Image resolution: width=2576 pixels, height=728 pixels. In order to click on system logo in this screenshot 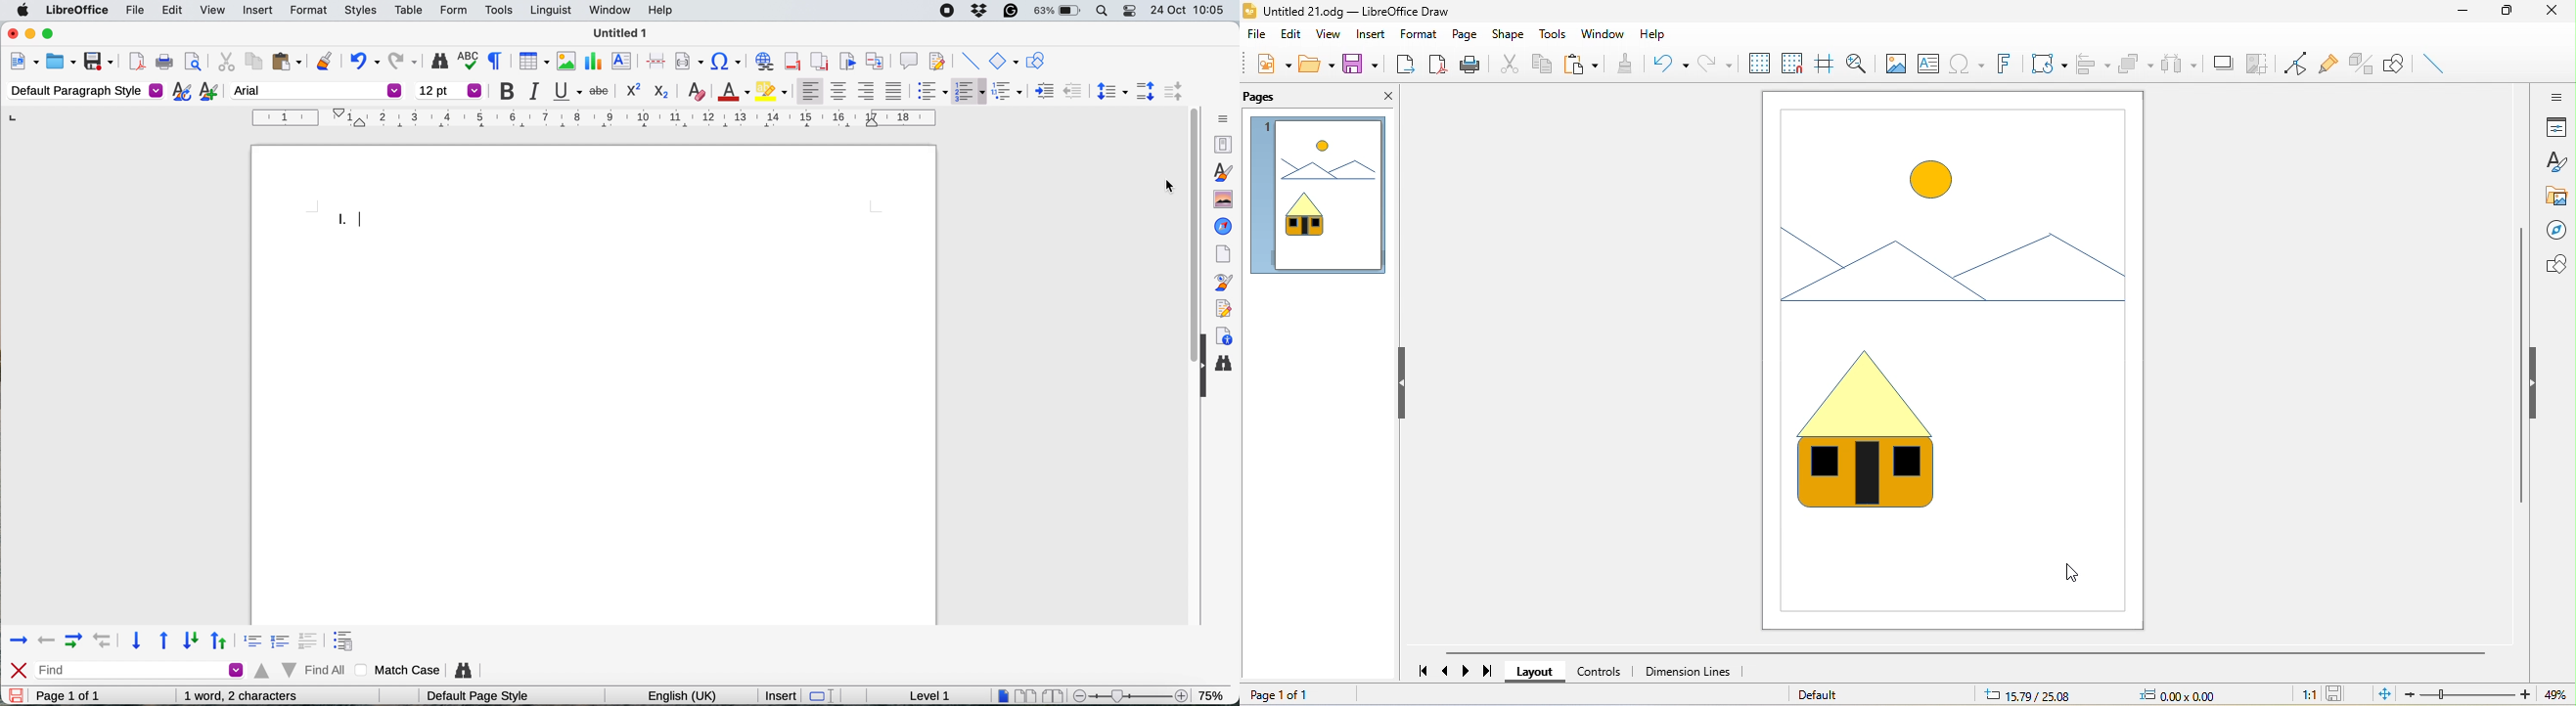, I will do `click(24, 10)`.